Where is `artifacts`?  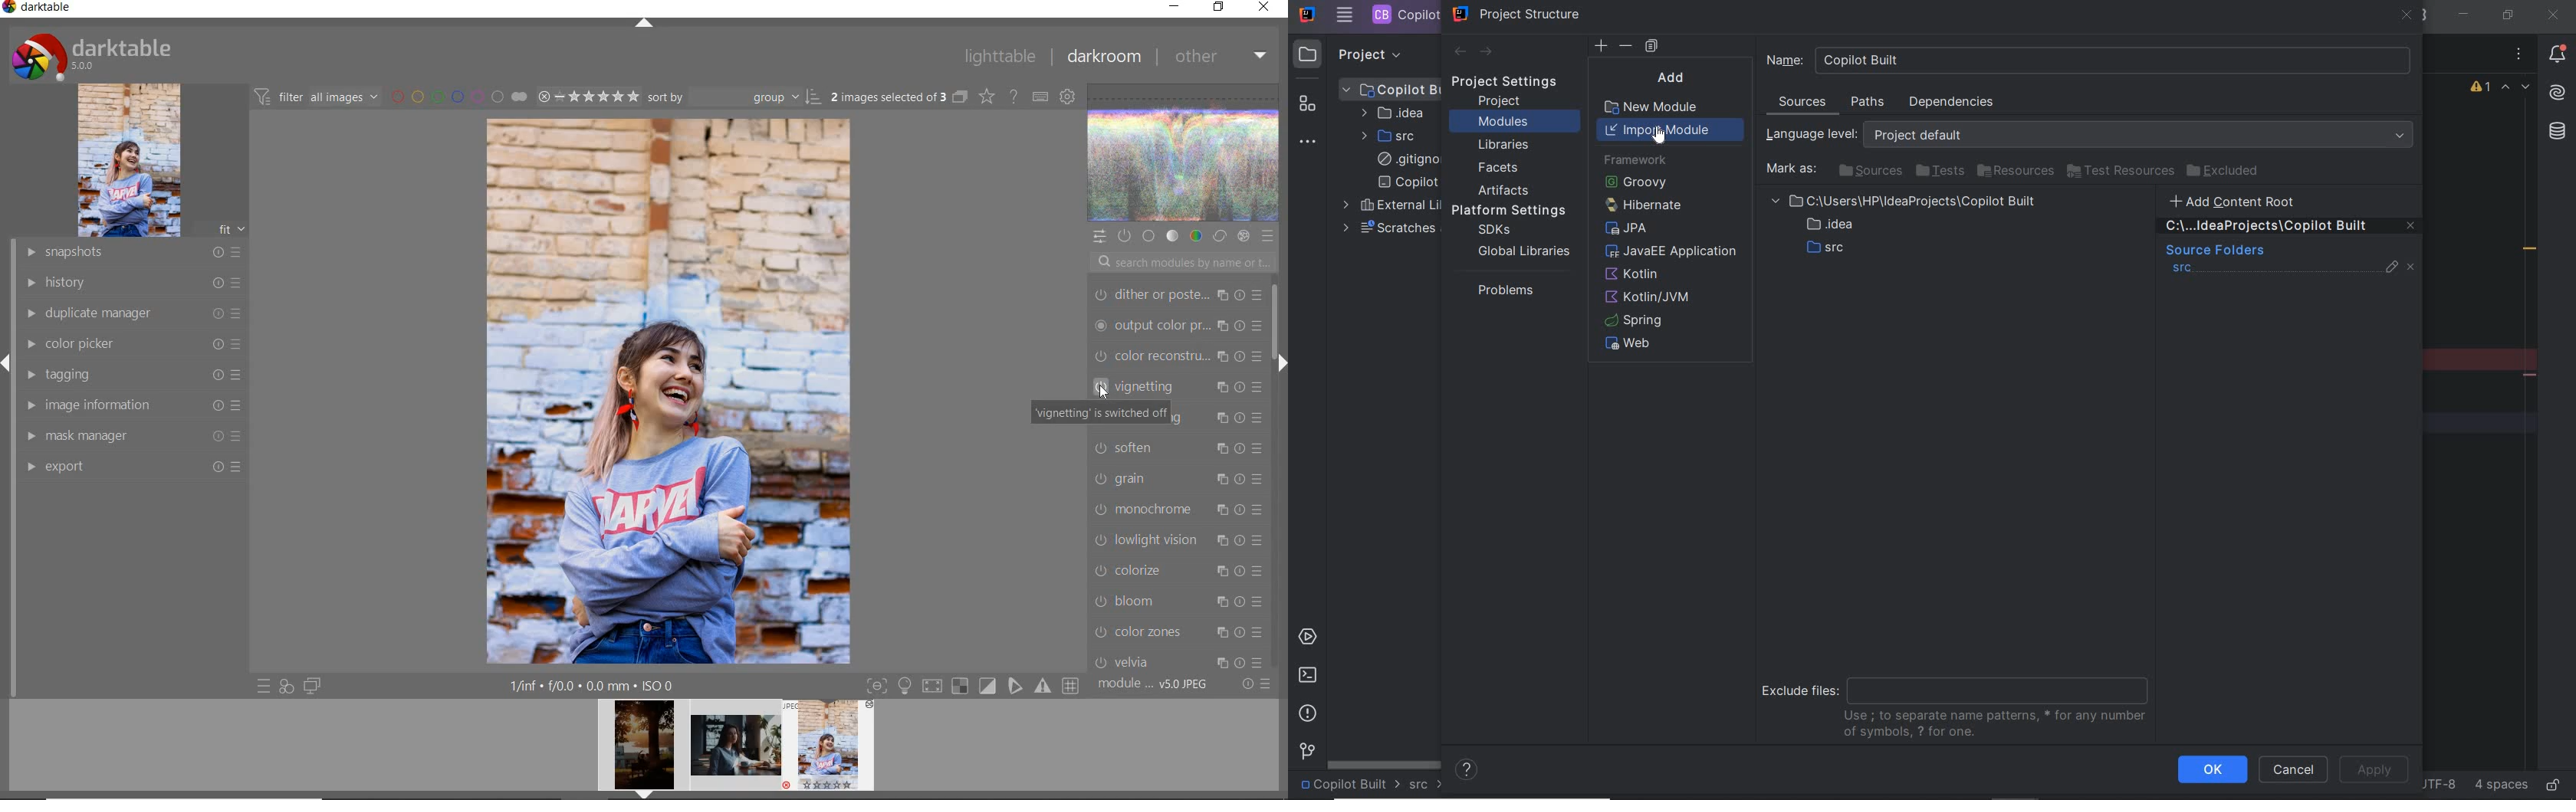
artifacts is located at coordinates (1507, 190).